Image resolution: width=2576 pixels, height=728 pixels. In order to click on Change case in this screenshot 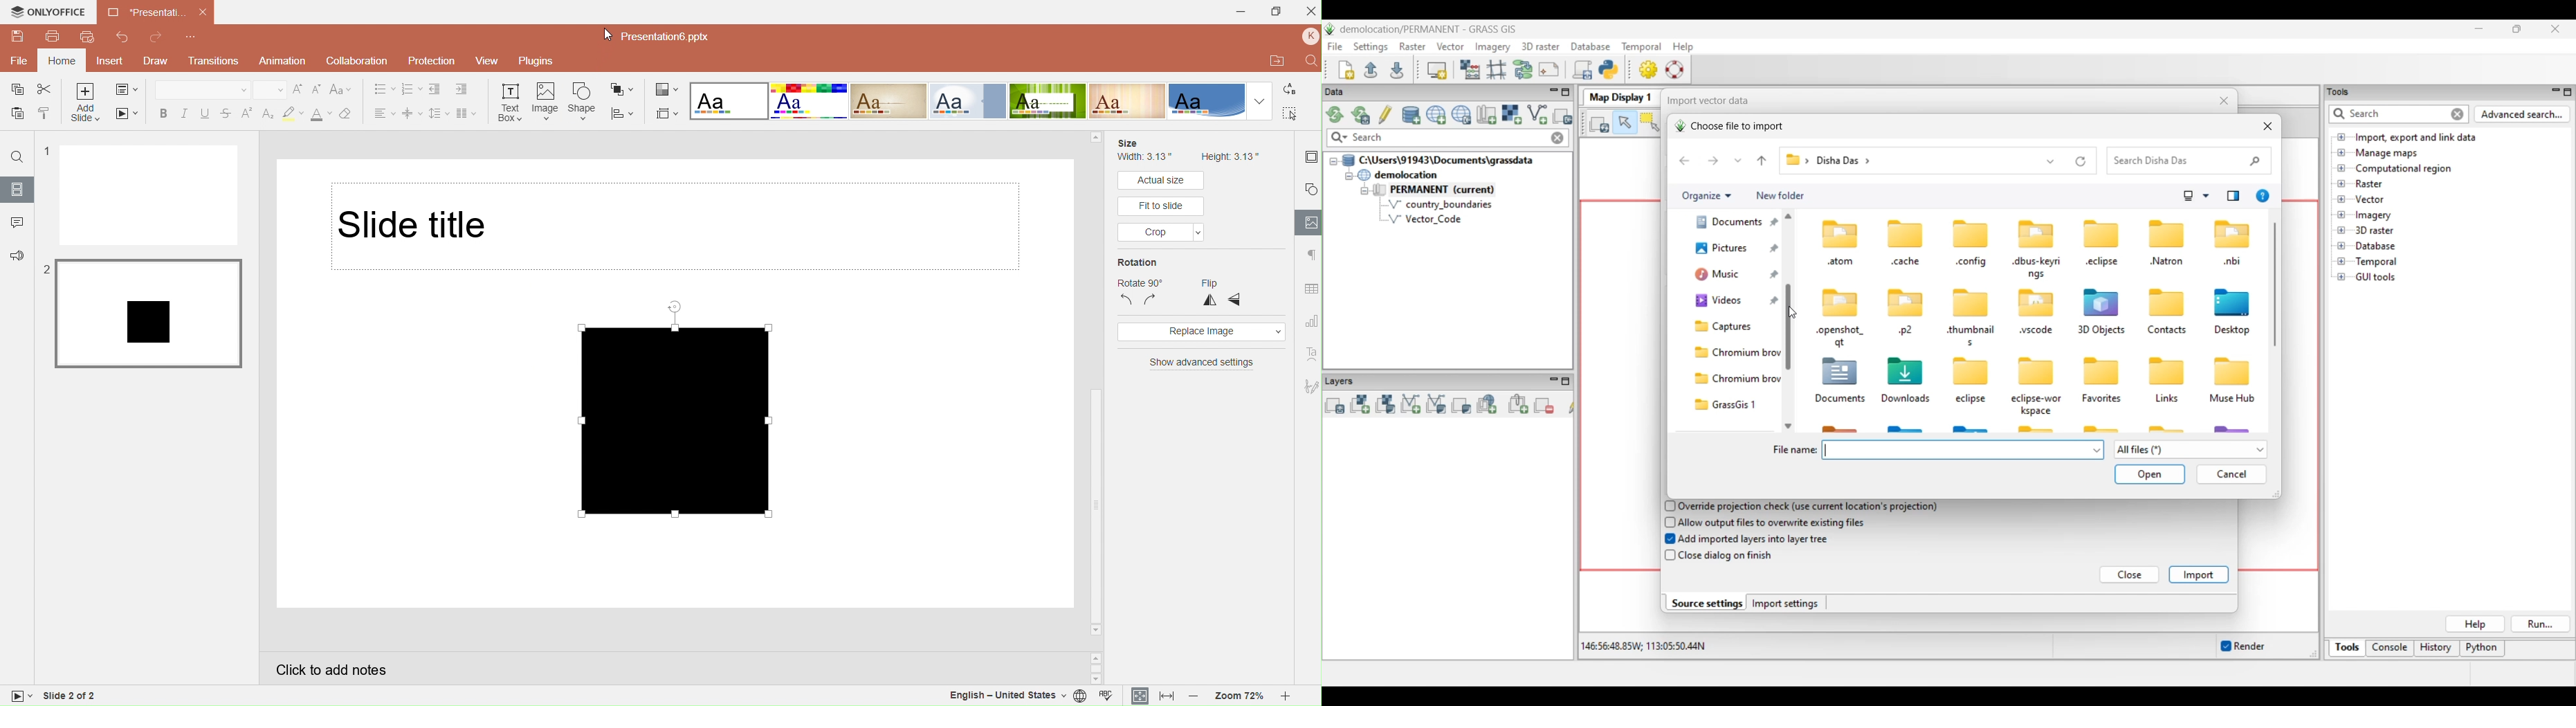, I will do `click(343, 89)`.